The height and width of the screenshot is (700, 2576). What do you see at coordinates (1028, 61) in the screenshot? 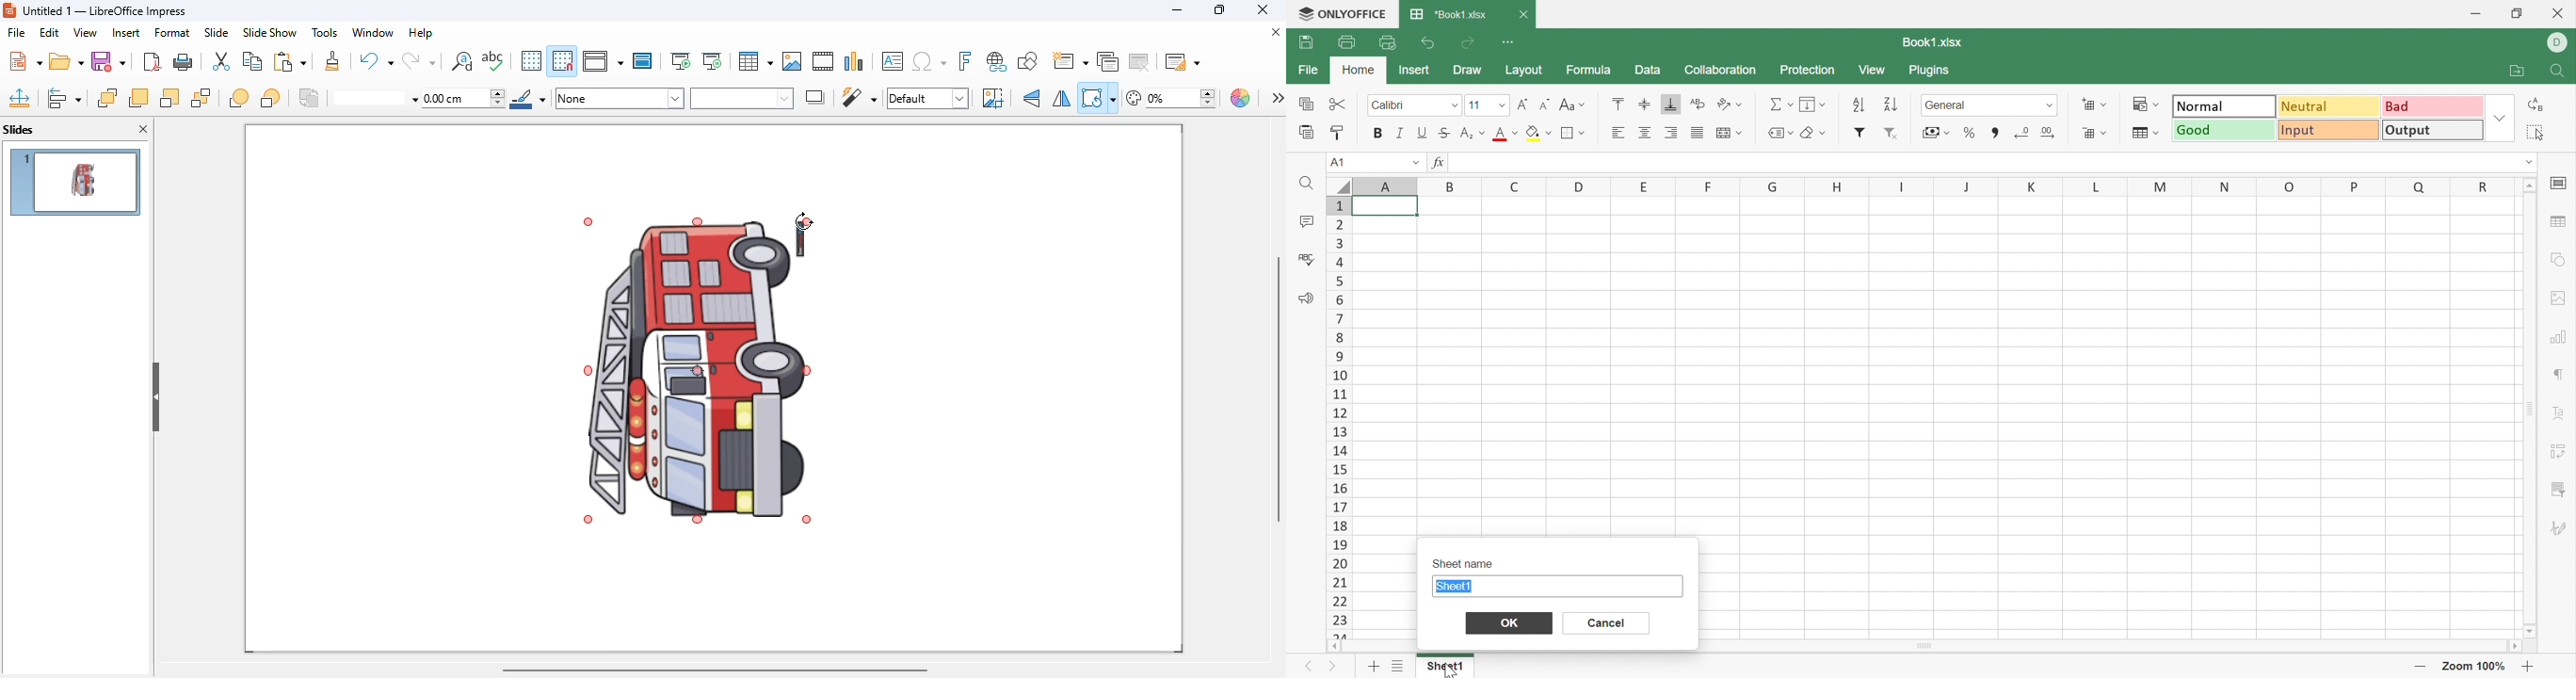
I see `show draw functions` at bounding box center [1028, 61].